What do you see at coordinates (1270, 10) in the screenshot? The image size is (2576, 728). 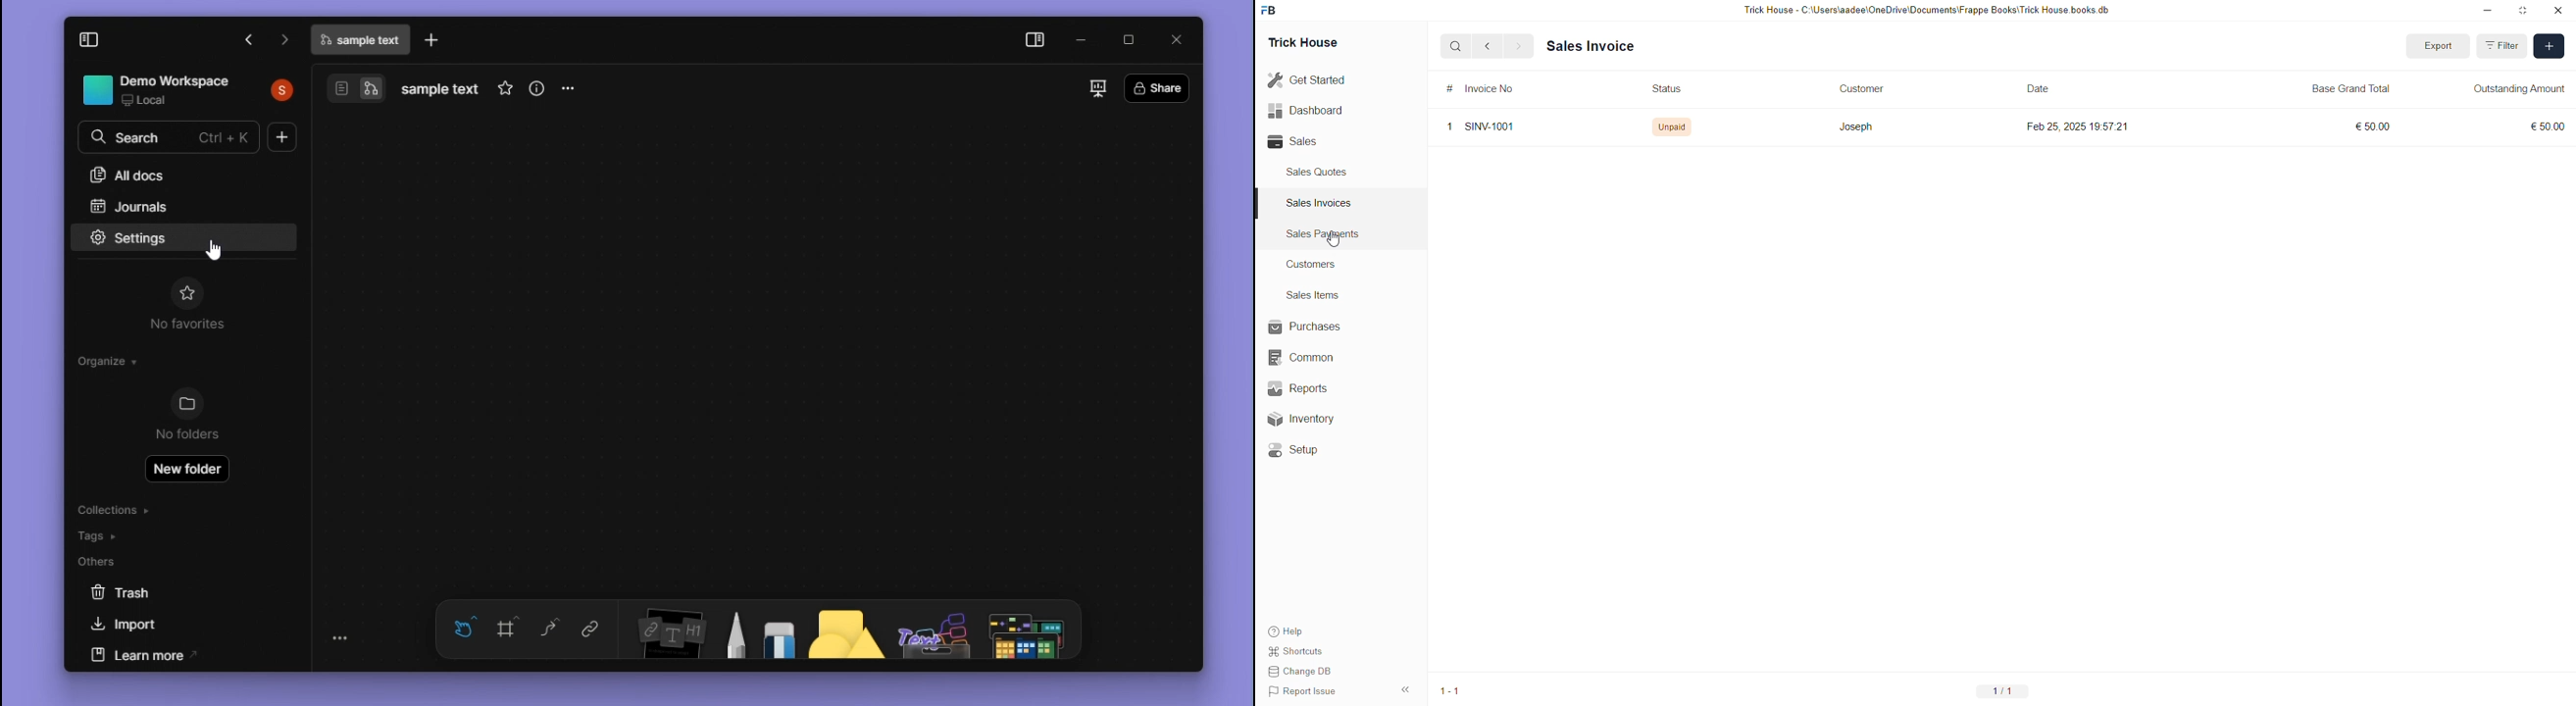 I see `logo` at bounding box center [1270, 10].